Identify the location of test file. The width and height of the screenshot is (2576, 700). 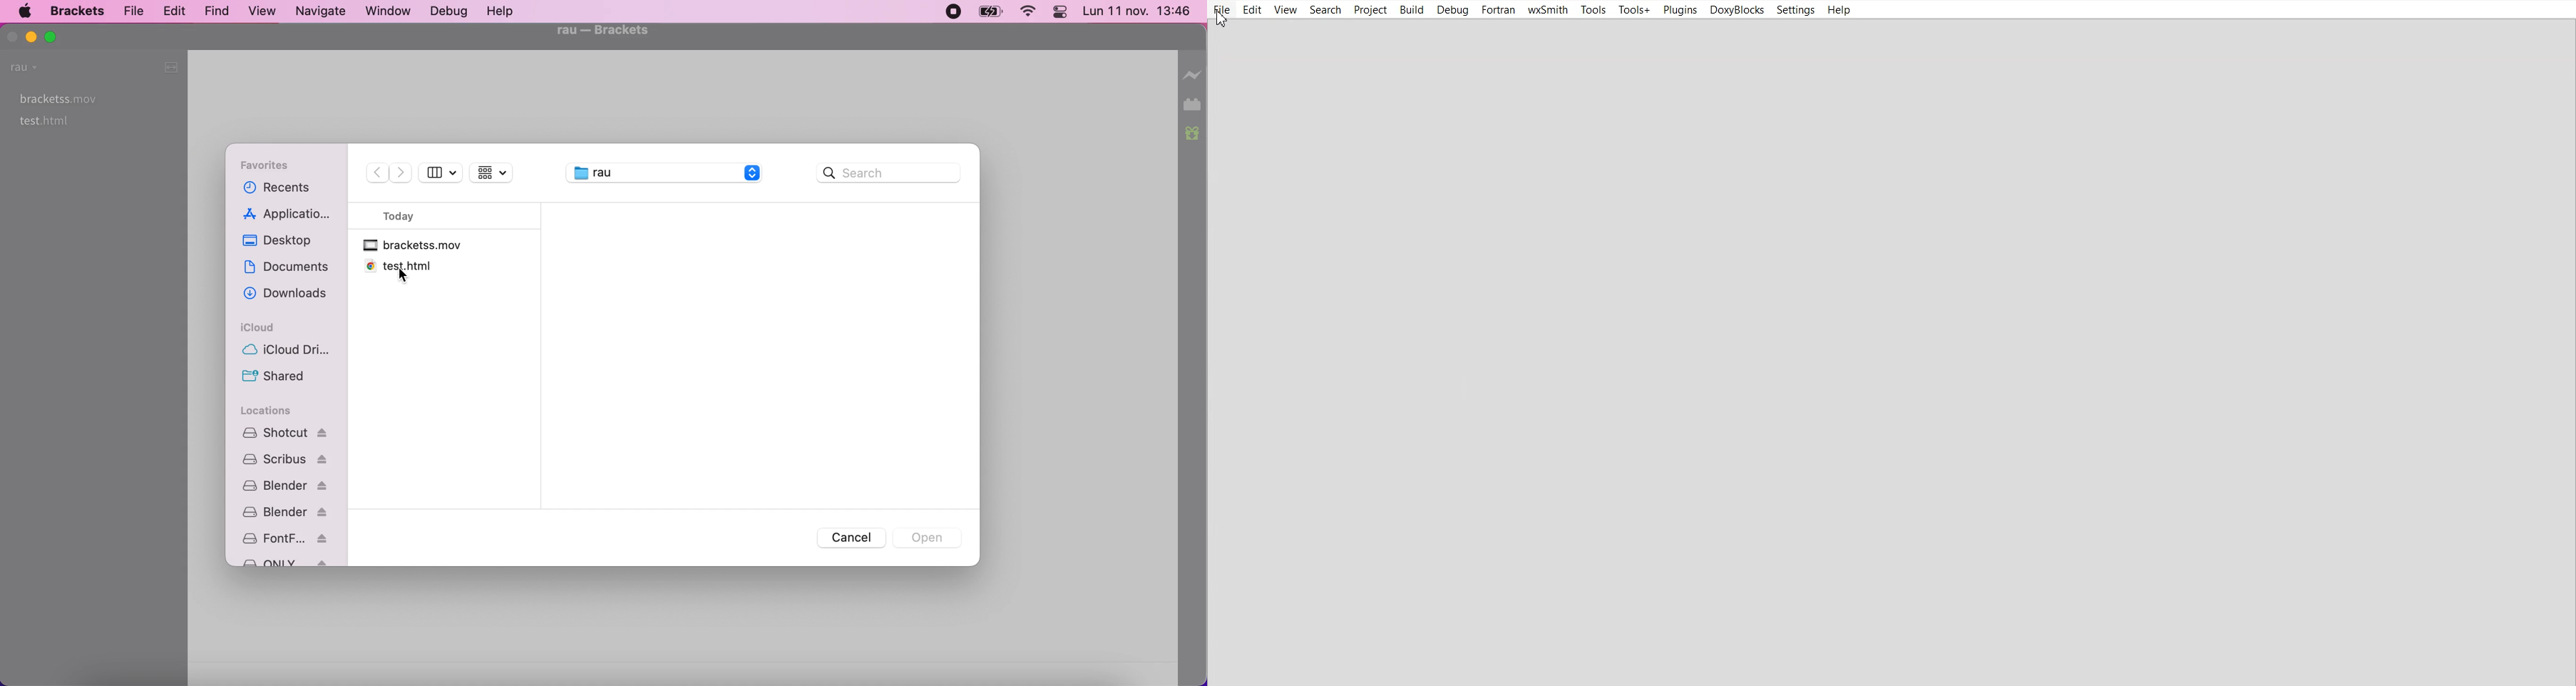
(399, 267).